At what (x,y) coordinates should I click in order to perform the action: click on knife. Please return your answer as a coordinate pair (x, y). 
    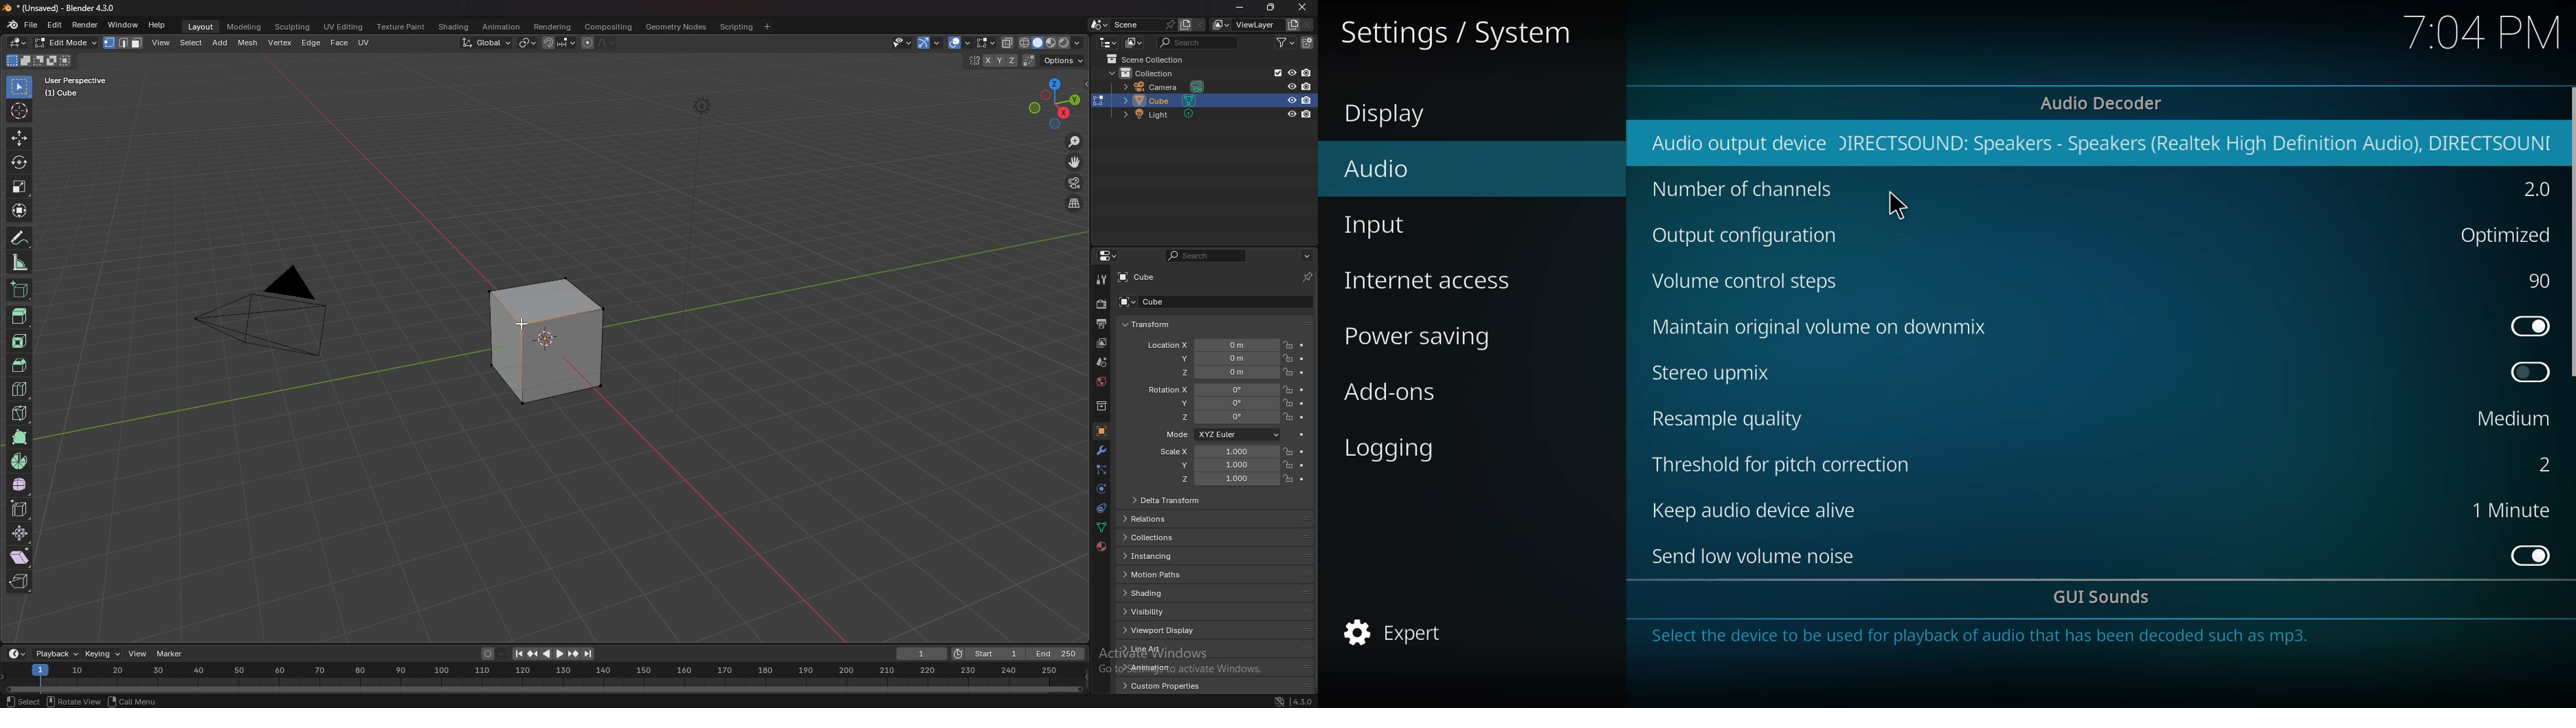
    Looking at the image, I should click on (20, 414).